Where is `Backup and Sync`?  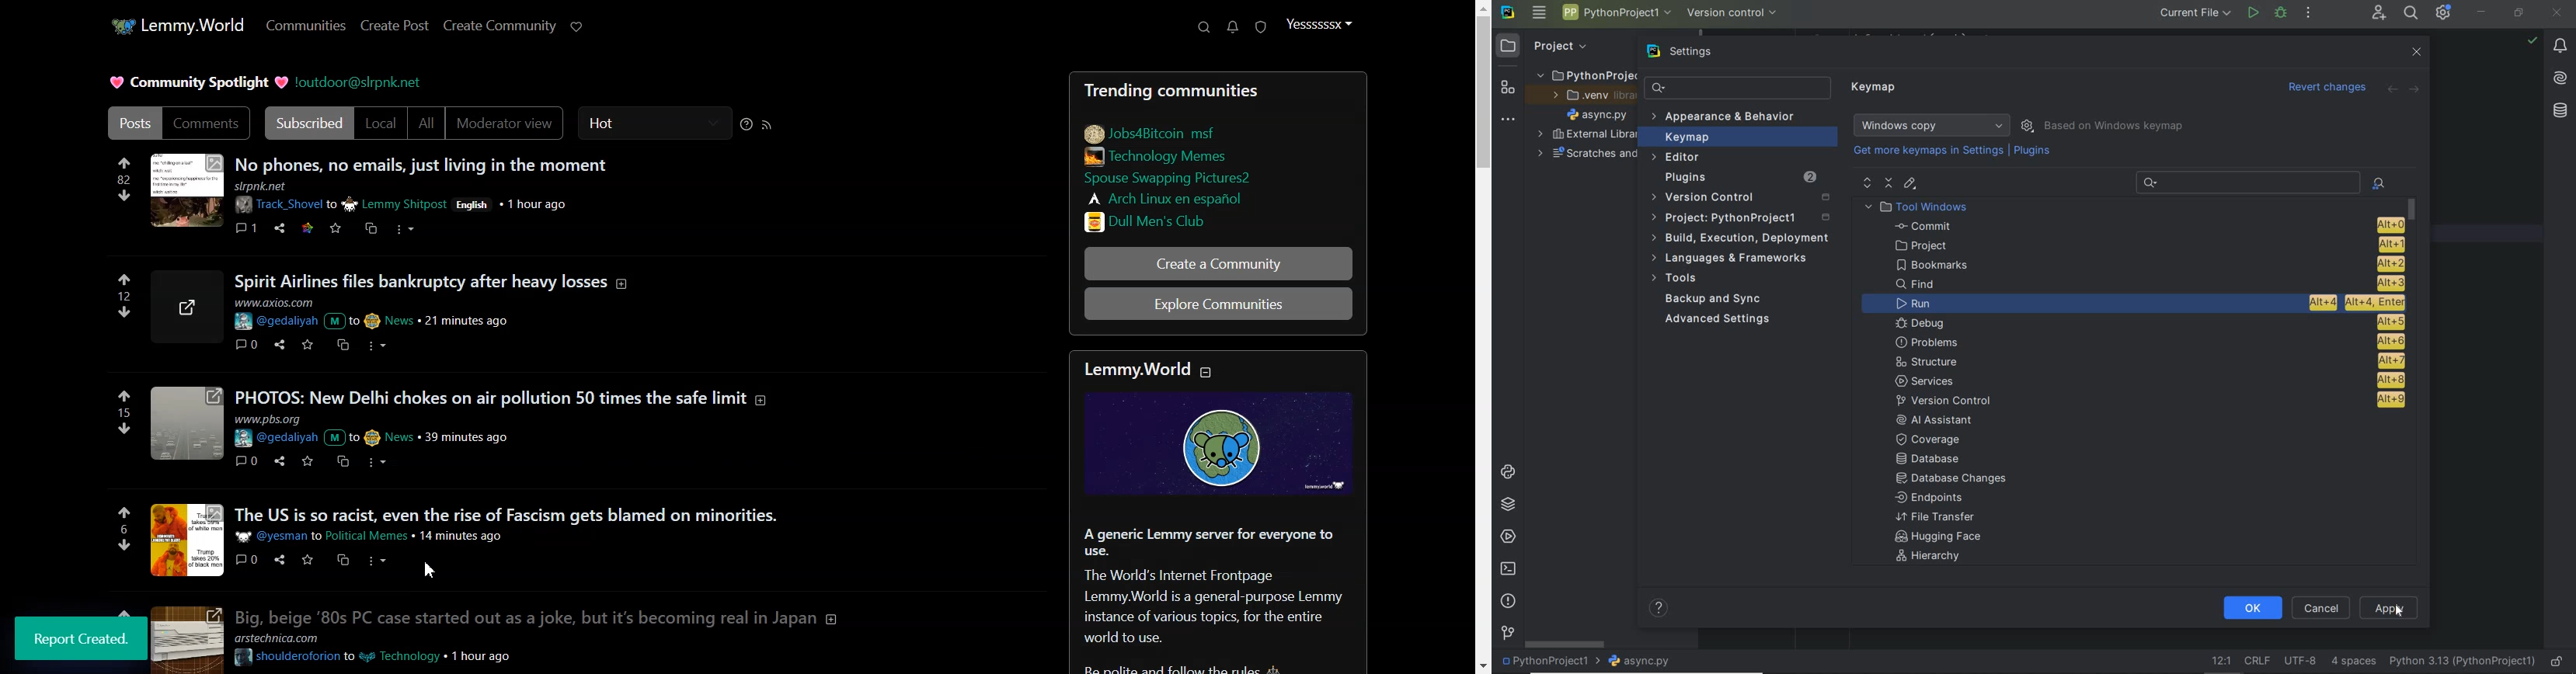 Backup and Sync is located at coordinates (1714, 300).